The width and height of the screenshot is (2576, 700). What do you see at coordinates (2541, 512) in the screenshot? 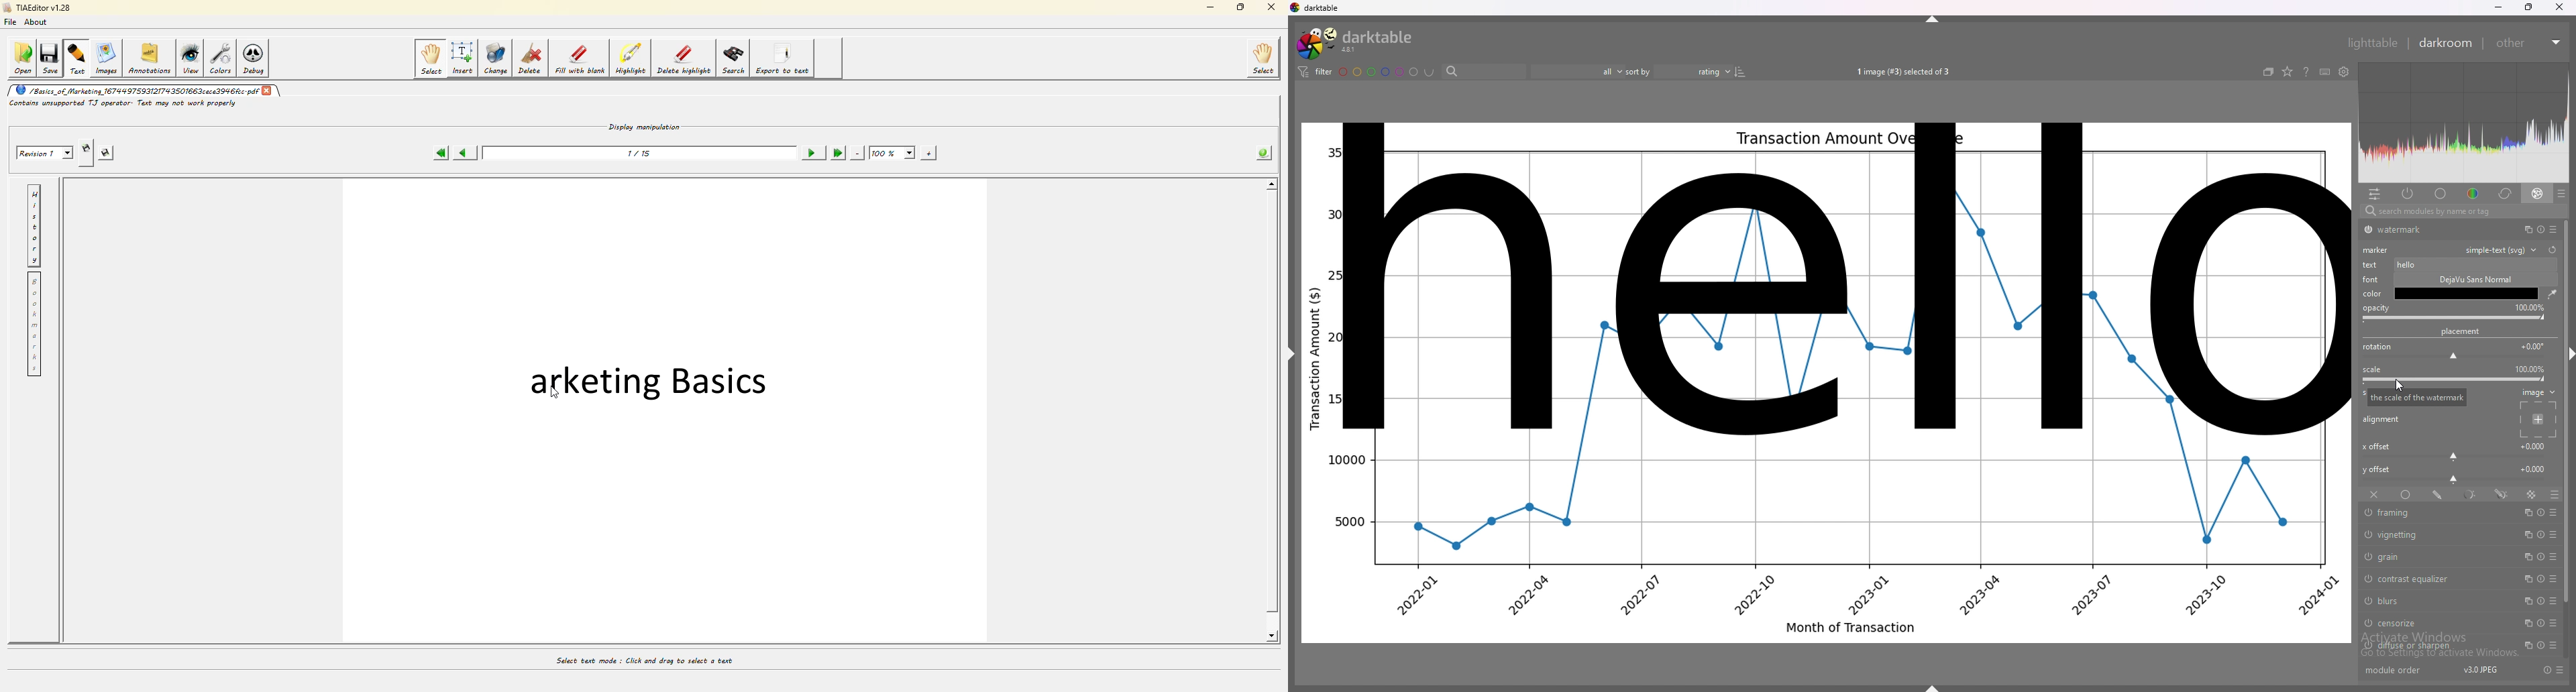
I see `reset` at bounding box center [2541, 512].